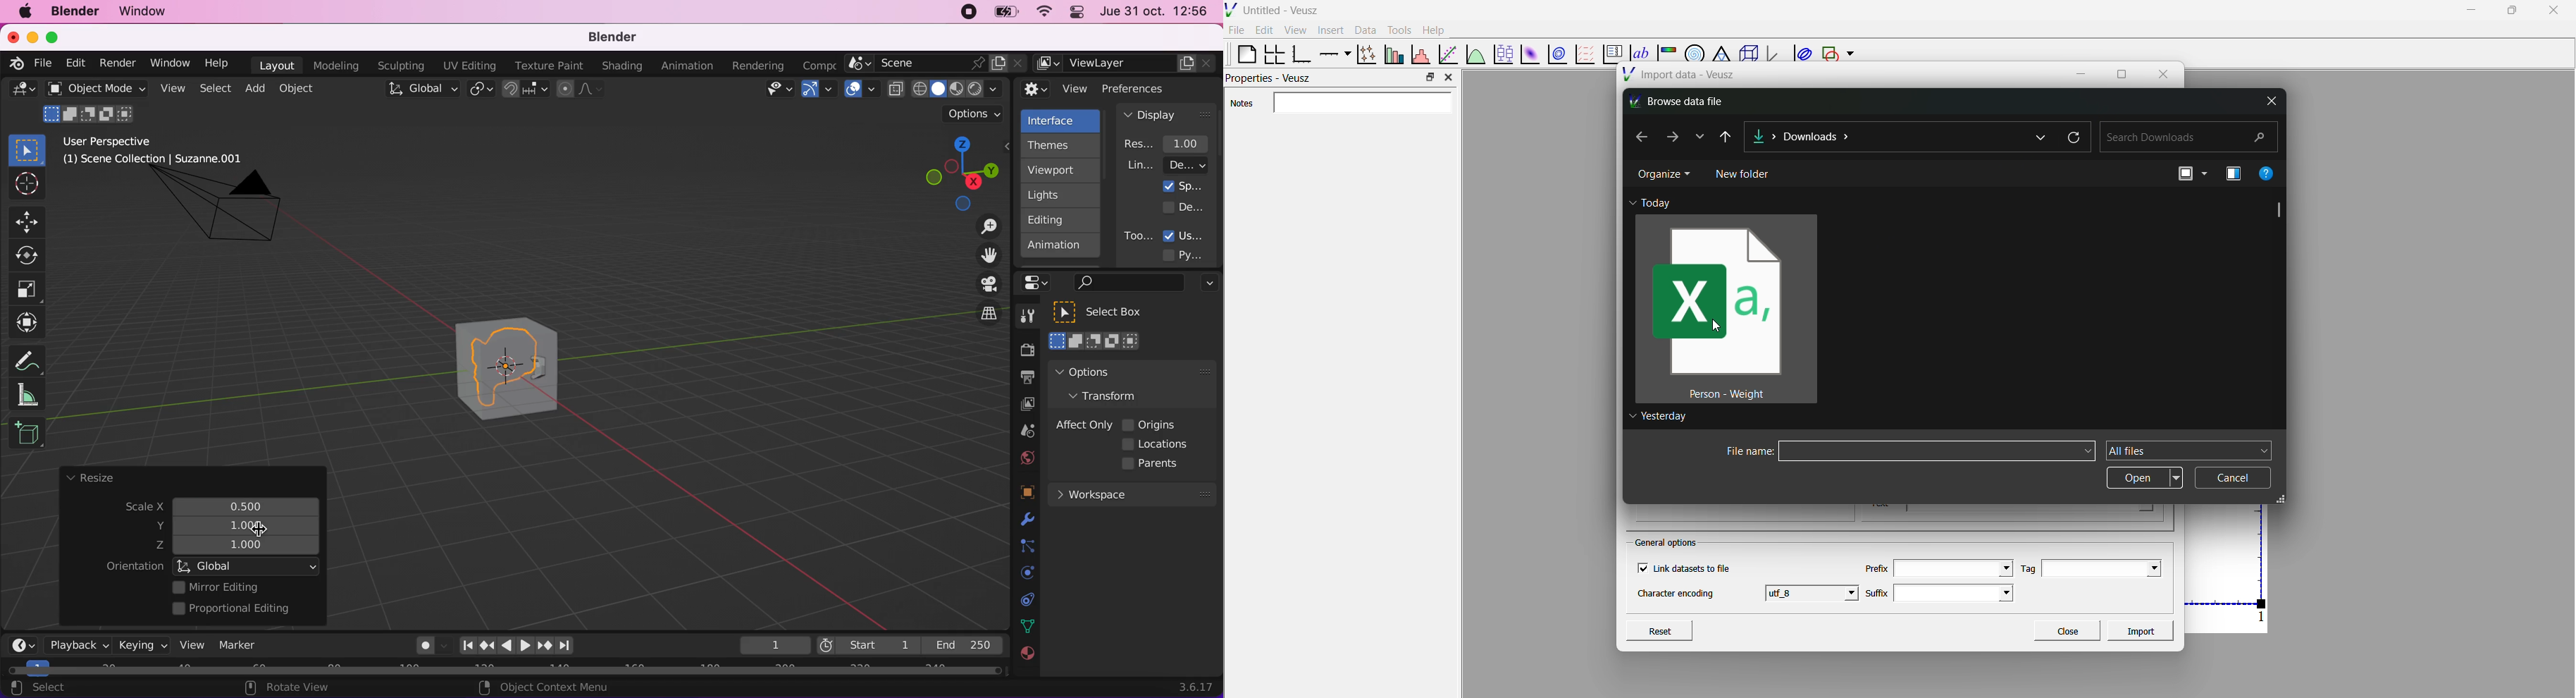 The height and width of the screenshot is (700, 2576). I want to click on SHOW THE PREVIOUD PANE, so click(2228, 176).